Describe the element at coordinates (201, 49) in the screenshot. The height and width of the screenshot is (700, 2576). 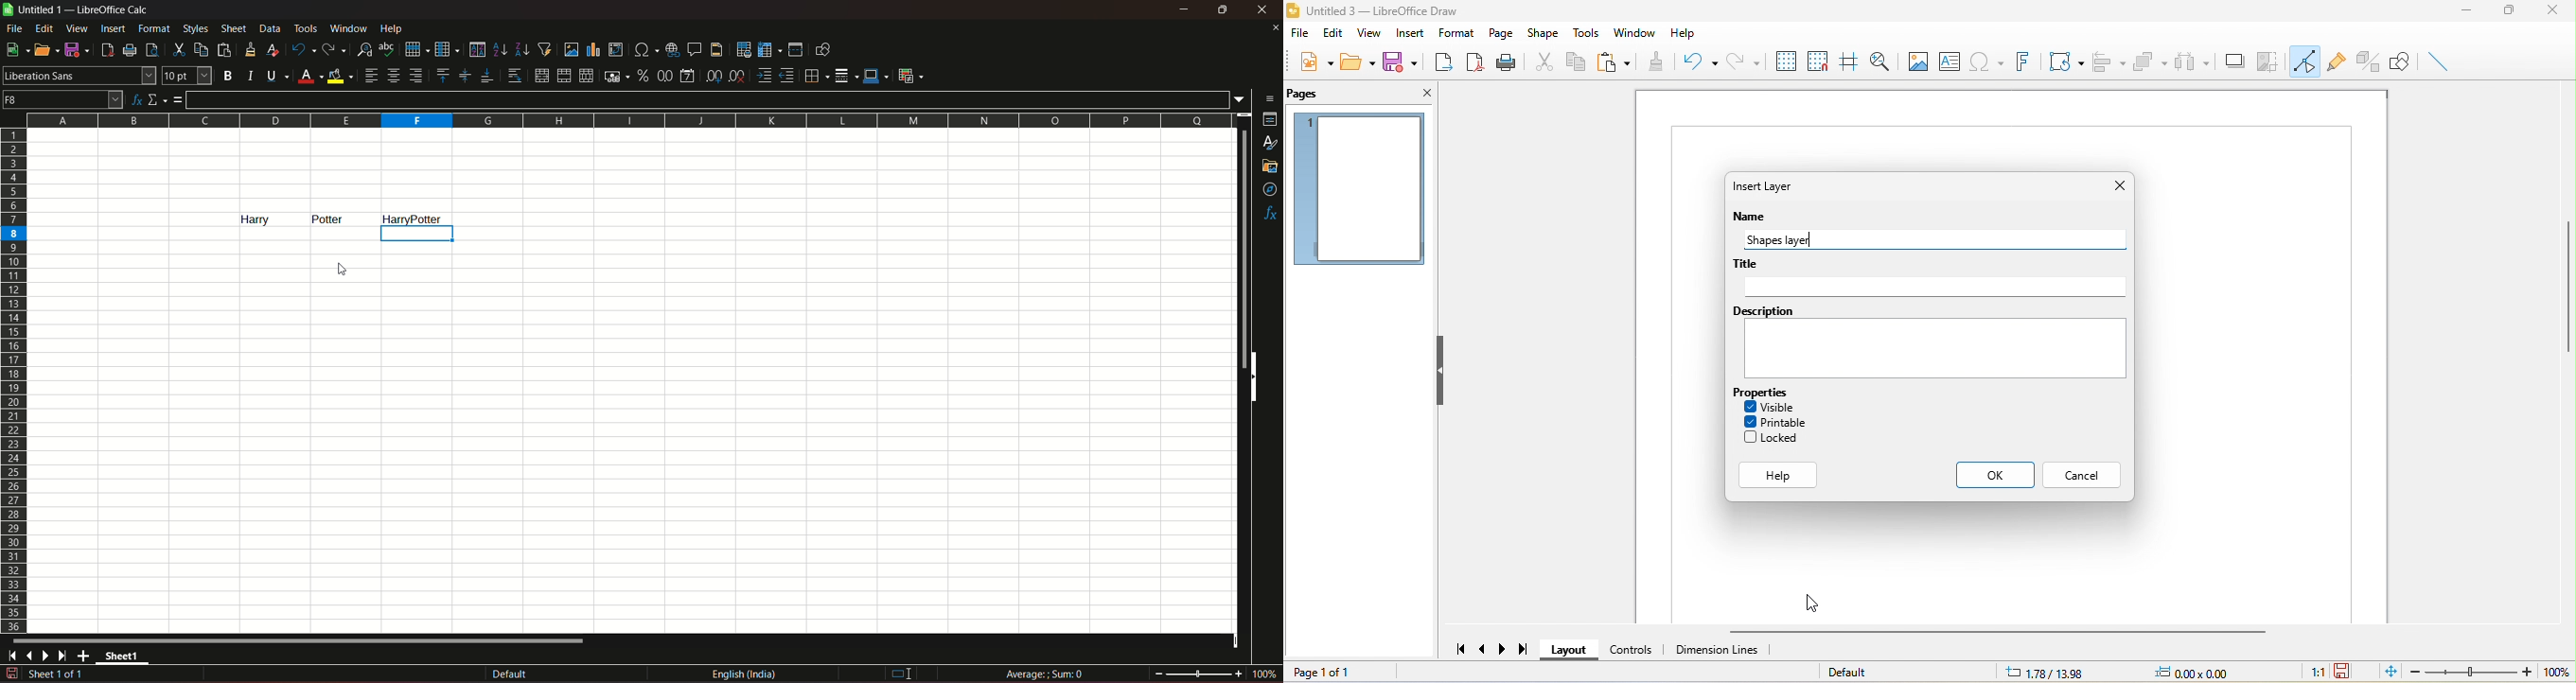
I see `copy` at that location.